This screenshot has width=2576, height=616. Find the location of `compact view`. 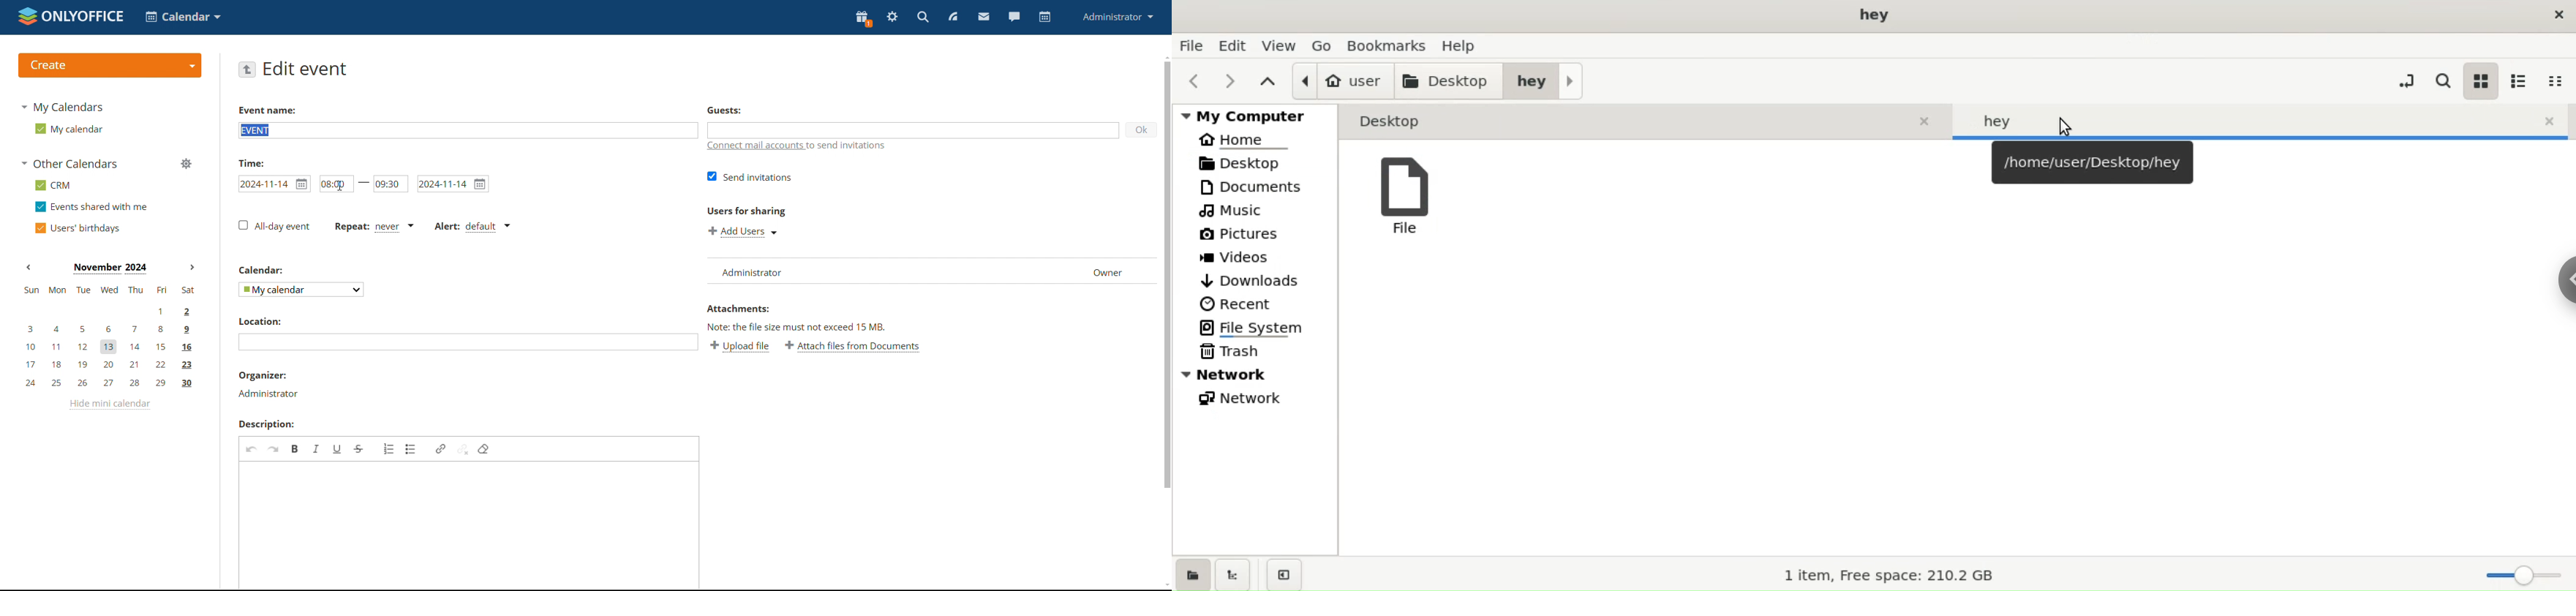

compact view is located at coordinates (2556, 81).